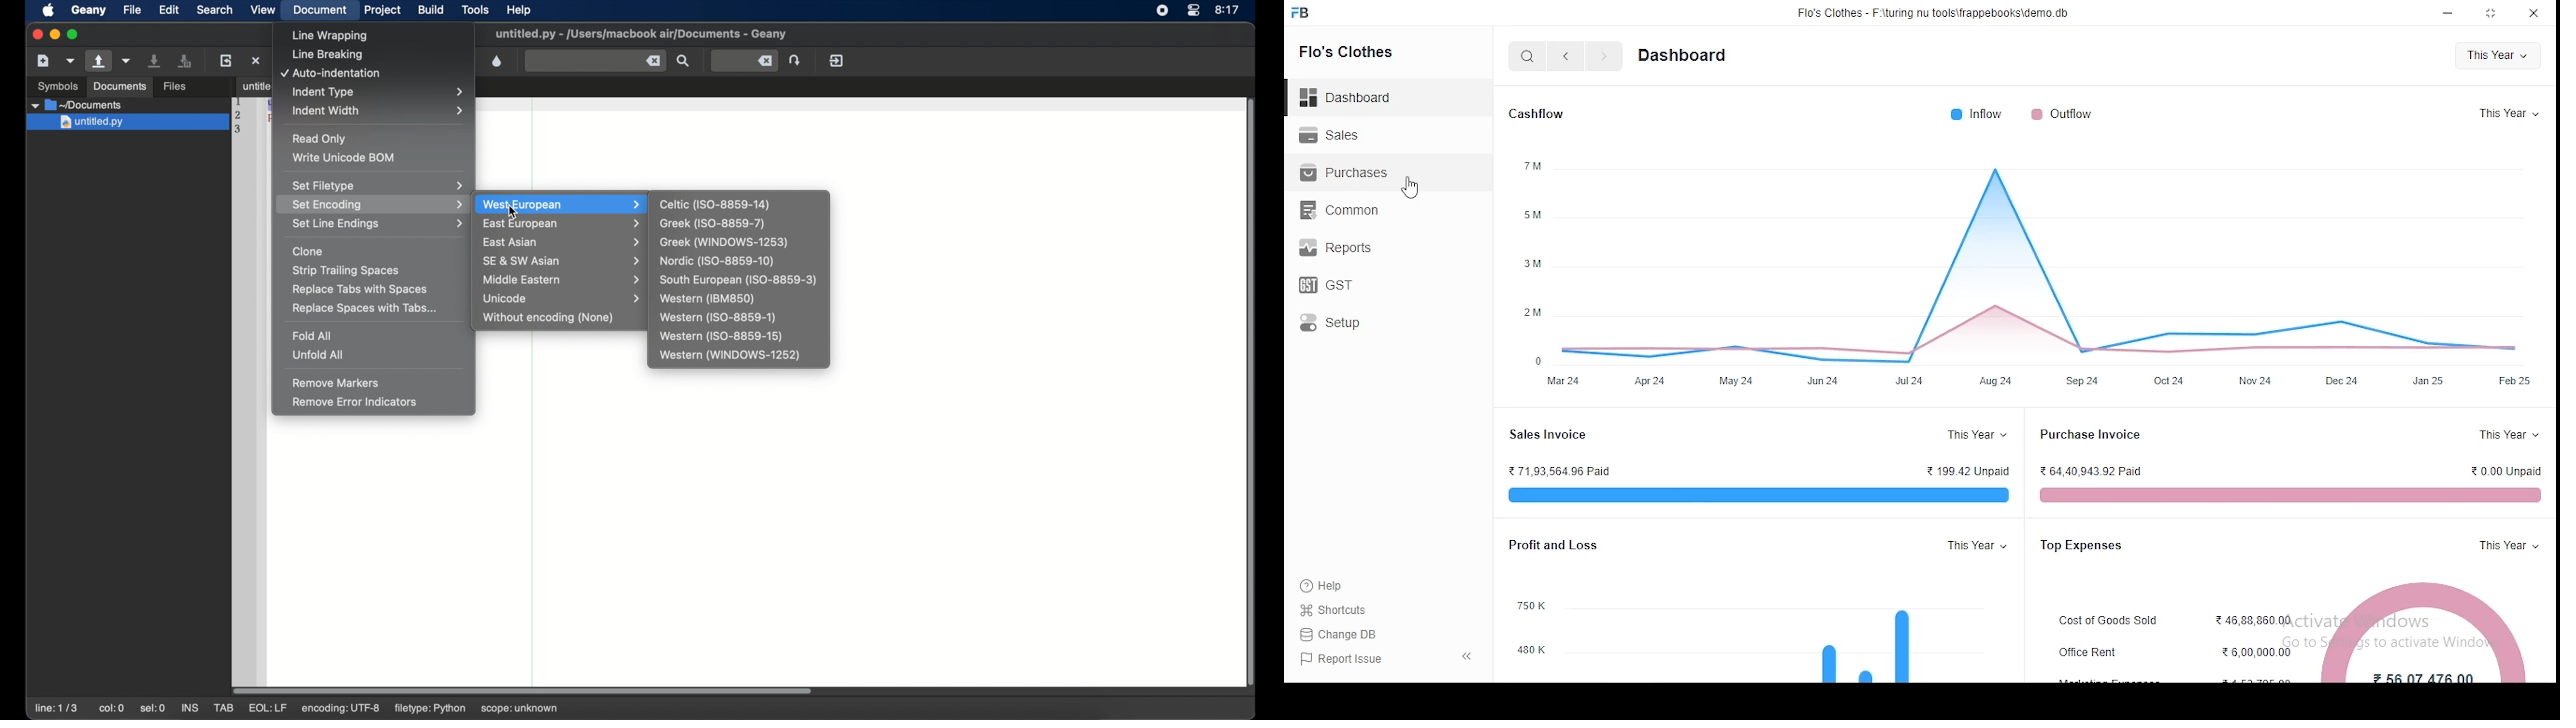 The height and width of the screenshot is (728, 2576). What do you see at coordinates (1563, 382) in the screenshot?
I see `Mar 24` at bounding box center [1563, 382].